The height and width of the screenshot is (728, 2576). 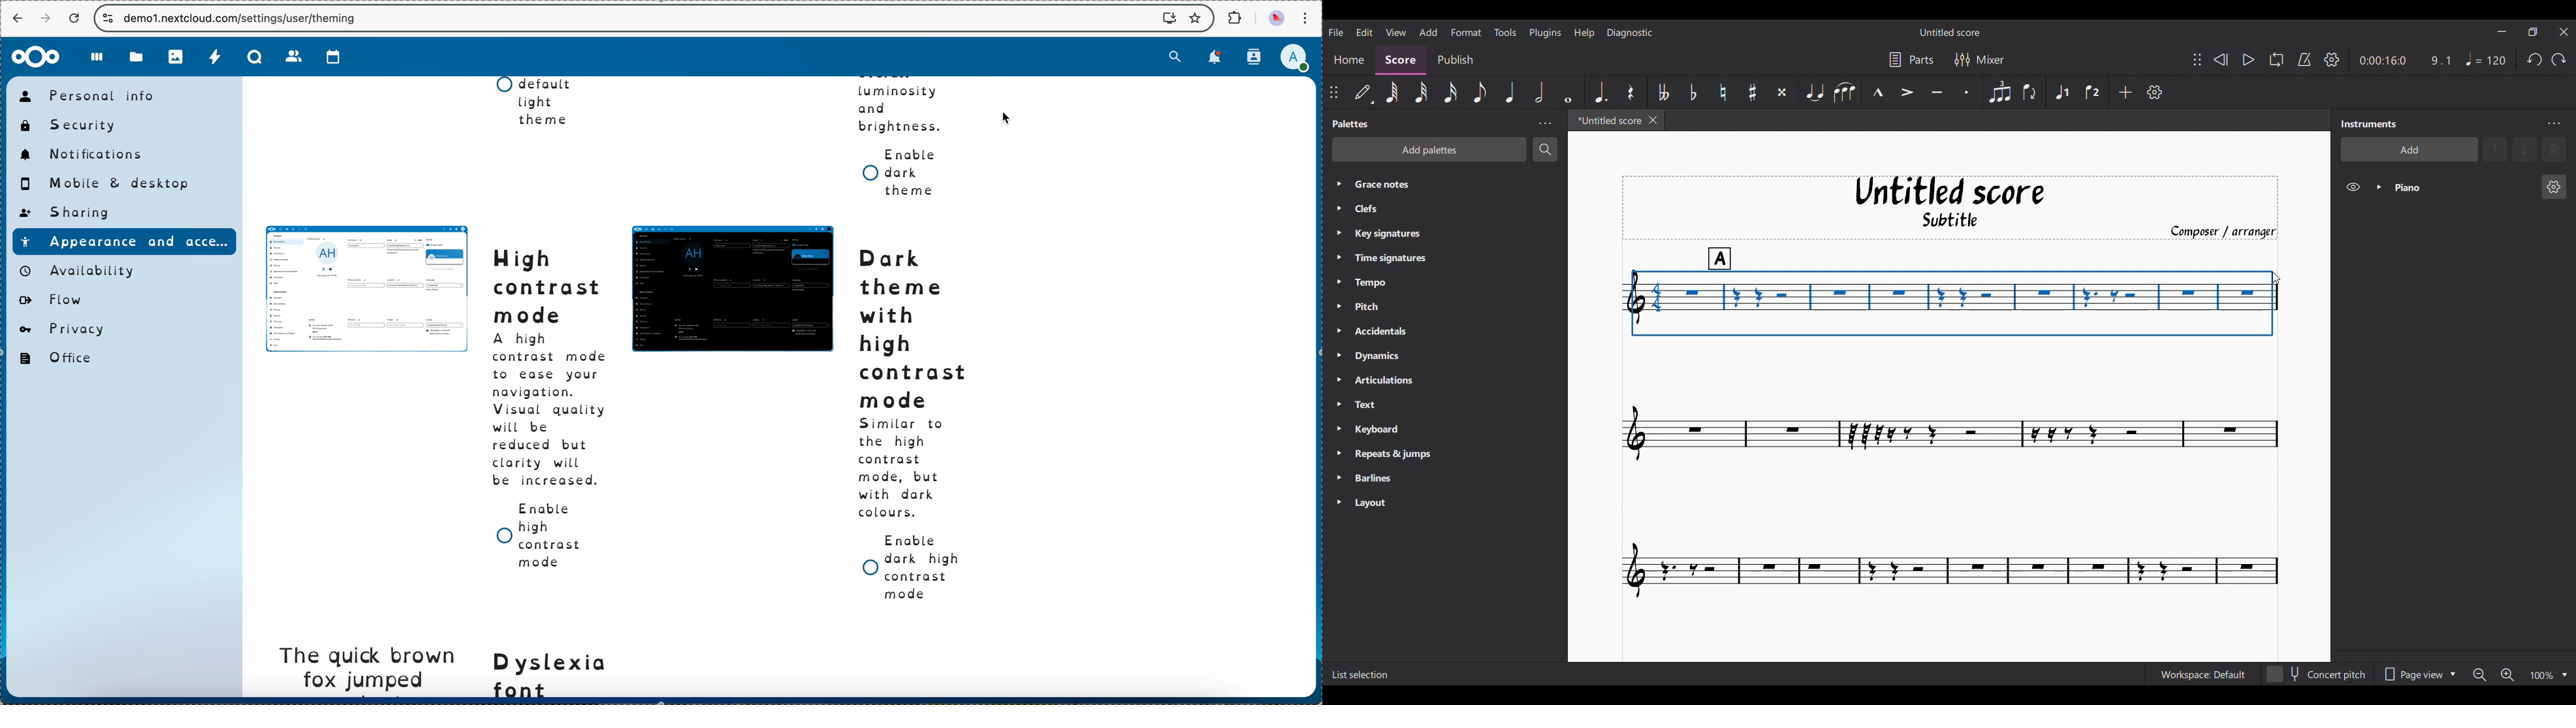 What do you see at coordinates (2379, 187) in the screenshot?
I see `Expand instrument` at bounding box center [2379, 187].